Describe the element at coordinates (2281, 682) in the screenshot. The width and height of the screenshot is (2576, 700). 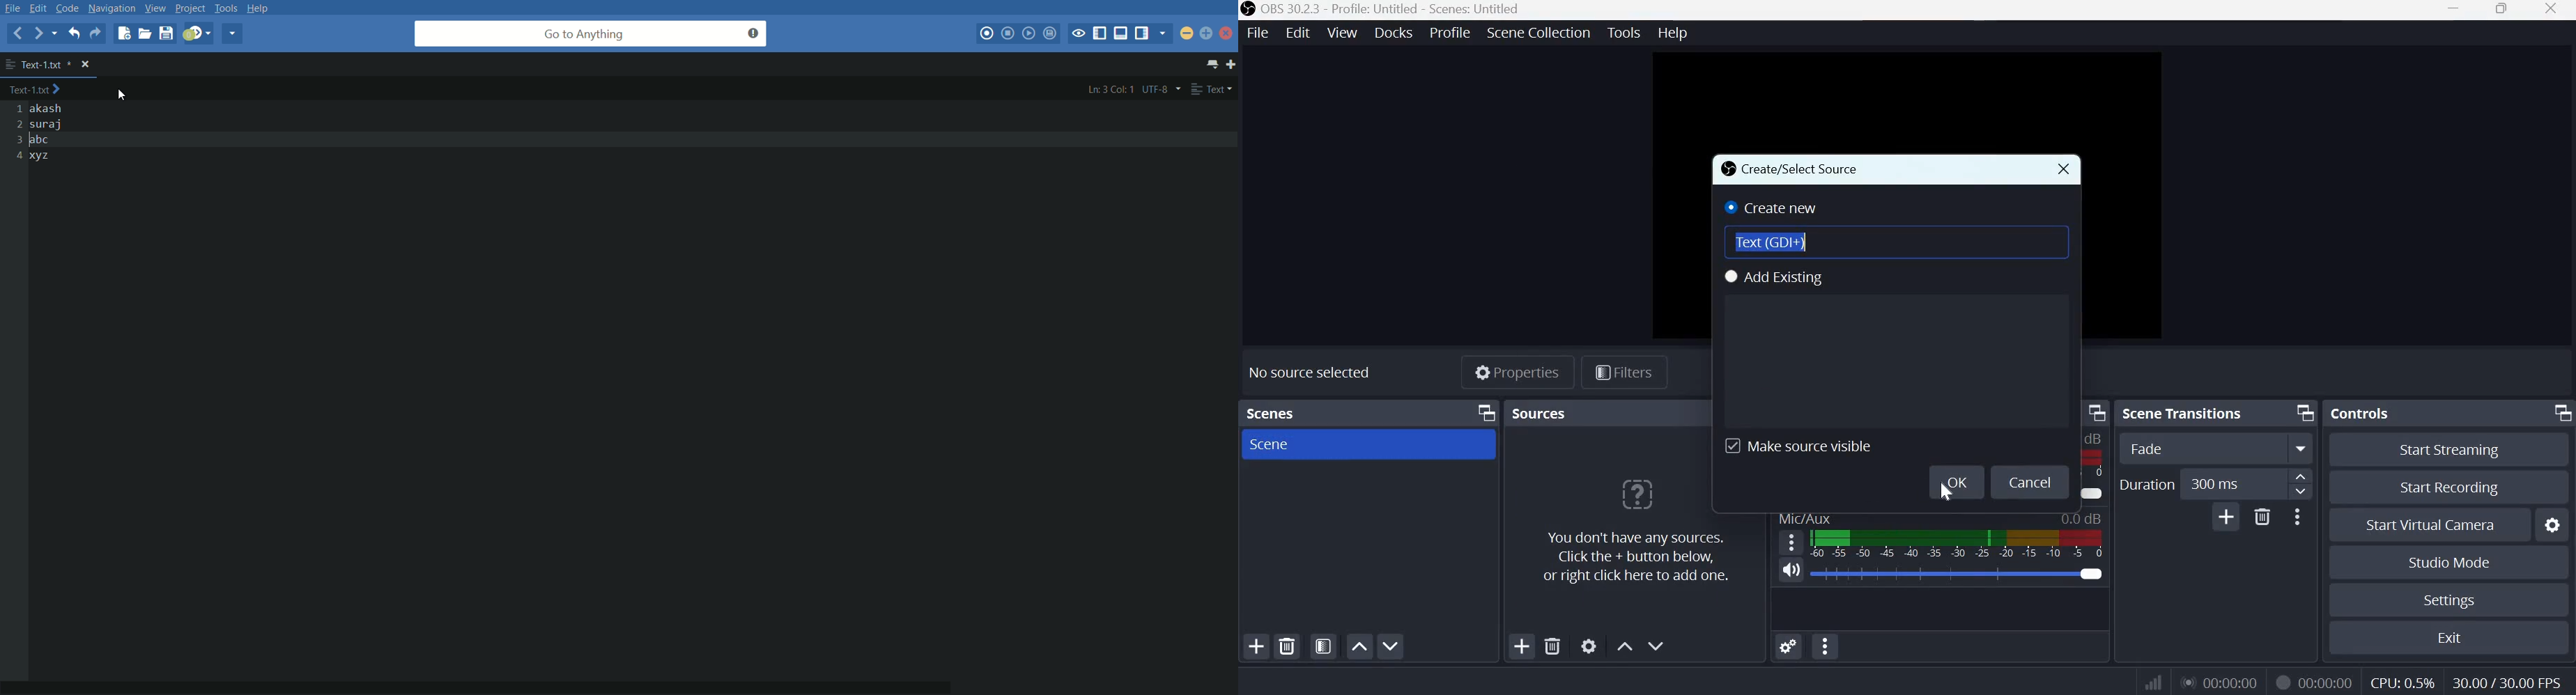
I see `Recording Status Icon` at that location.